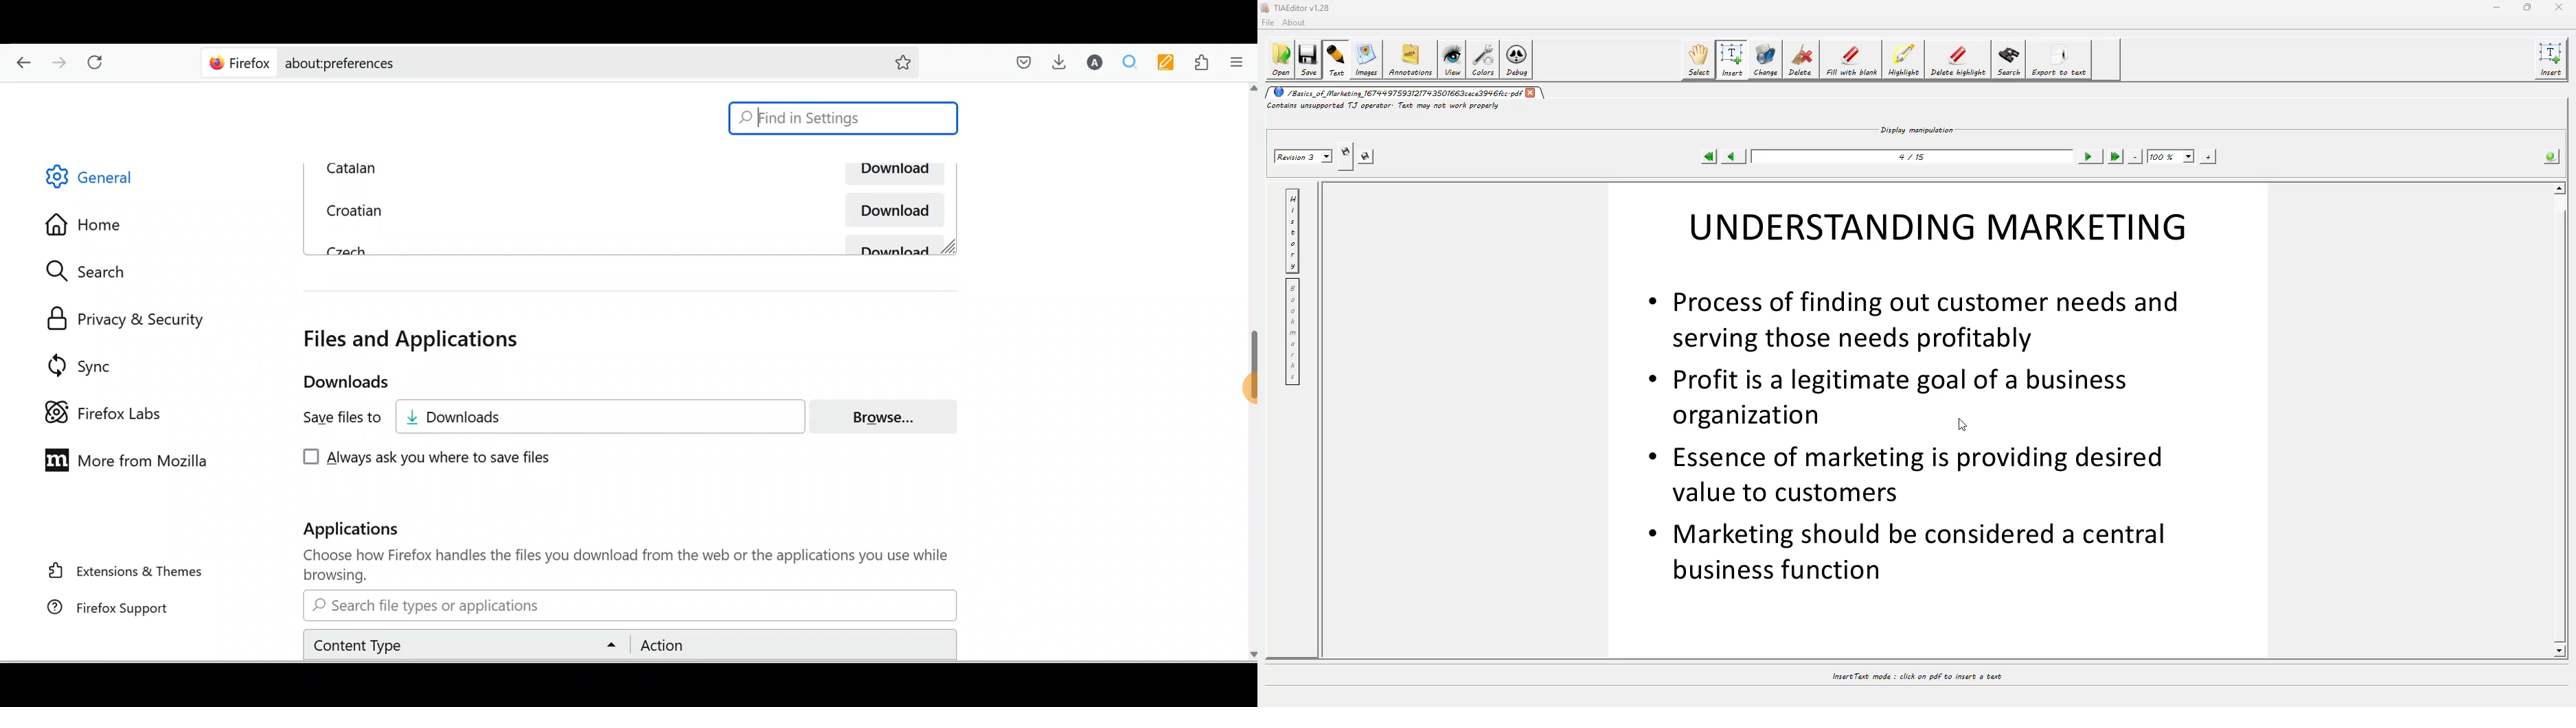 The width and height of the screenshot is (2576, 728). What do you see at coordinates (1958, 426) in the screenshot?
I see `cursor` at bounding box center [1958, 426].